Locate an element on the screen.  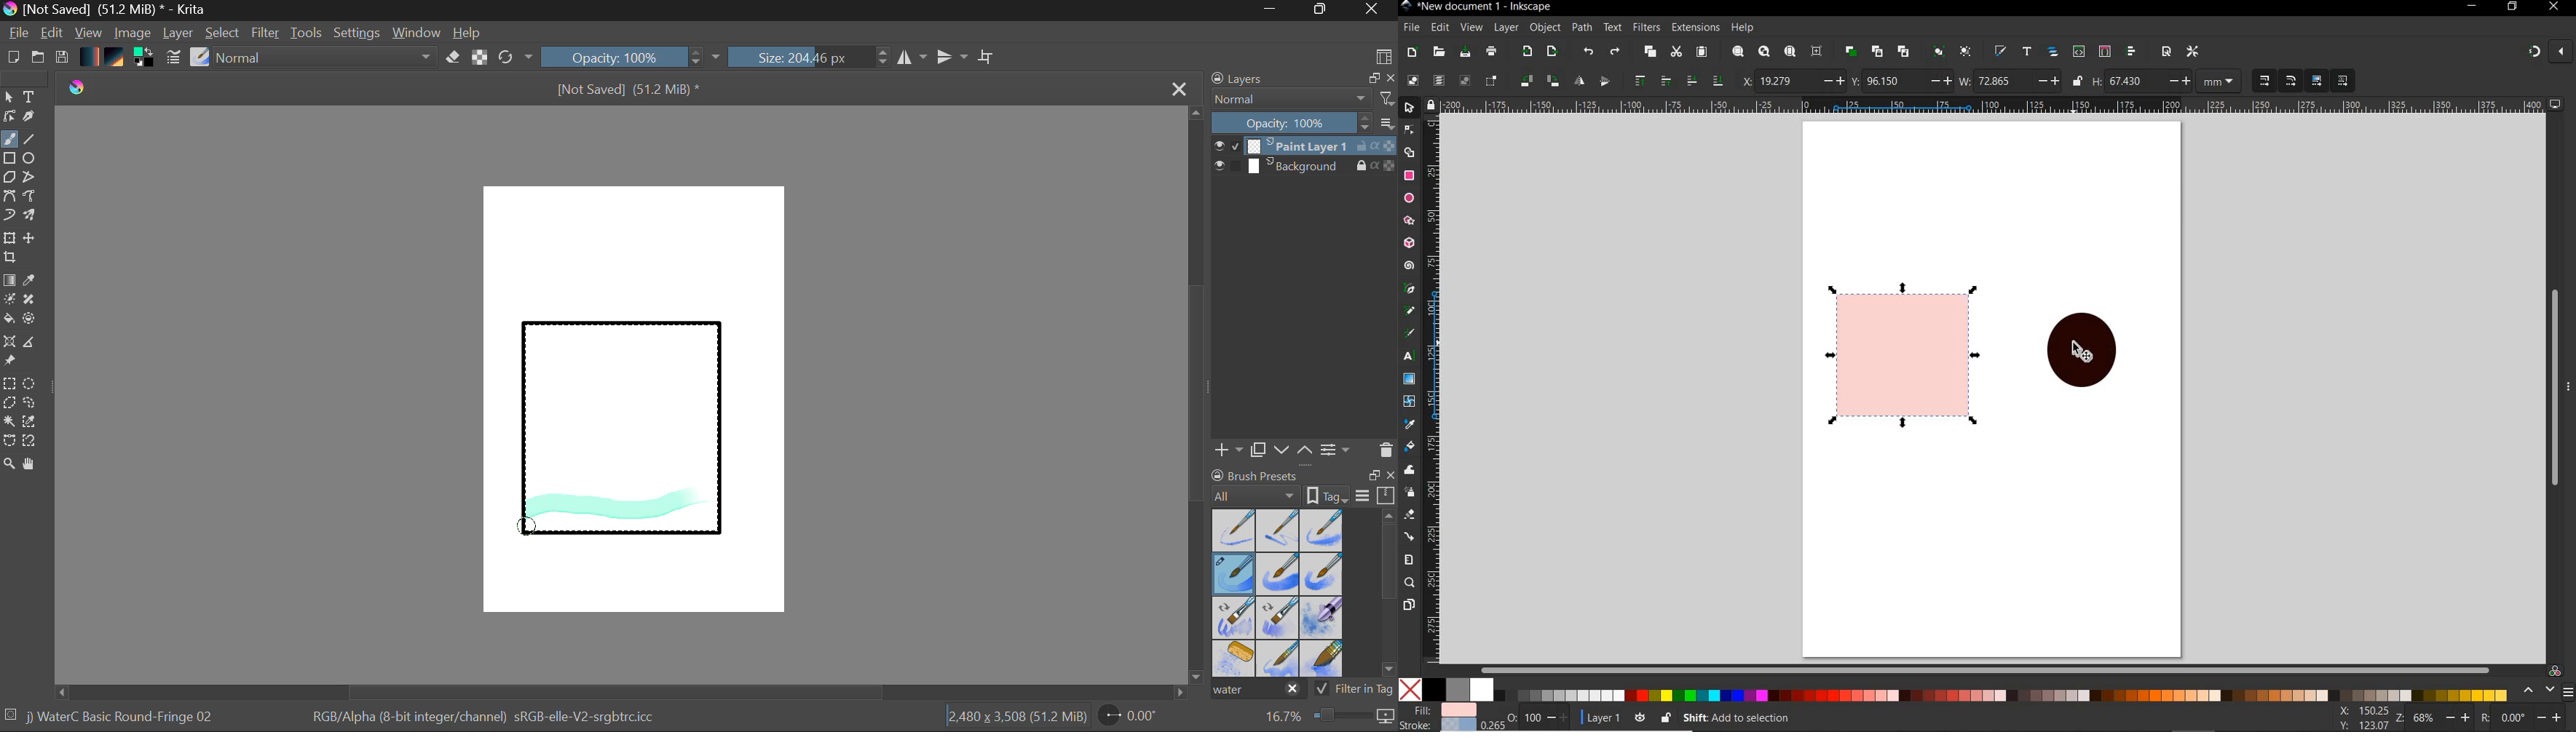
ellipse ,arc tool is located at coordinates (1408, 197).